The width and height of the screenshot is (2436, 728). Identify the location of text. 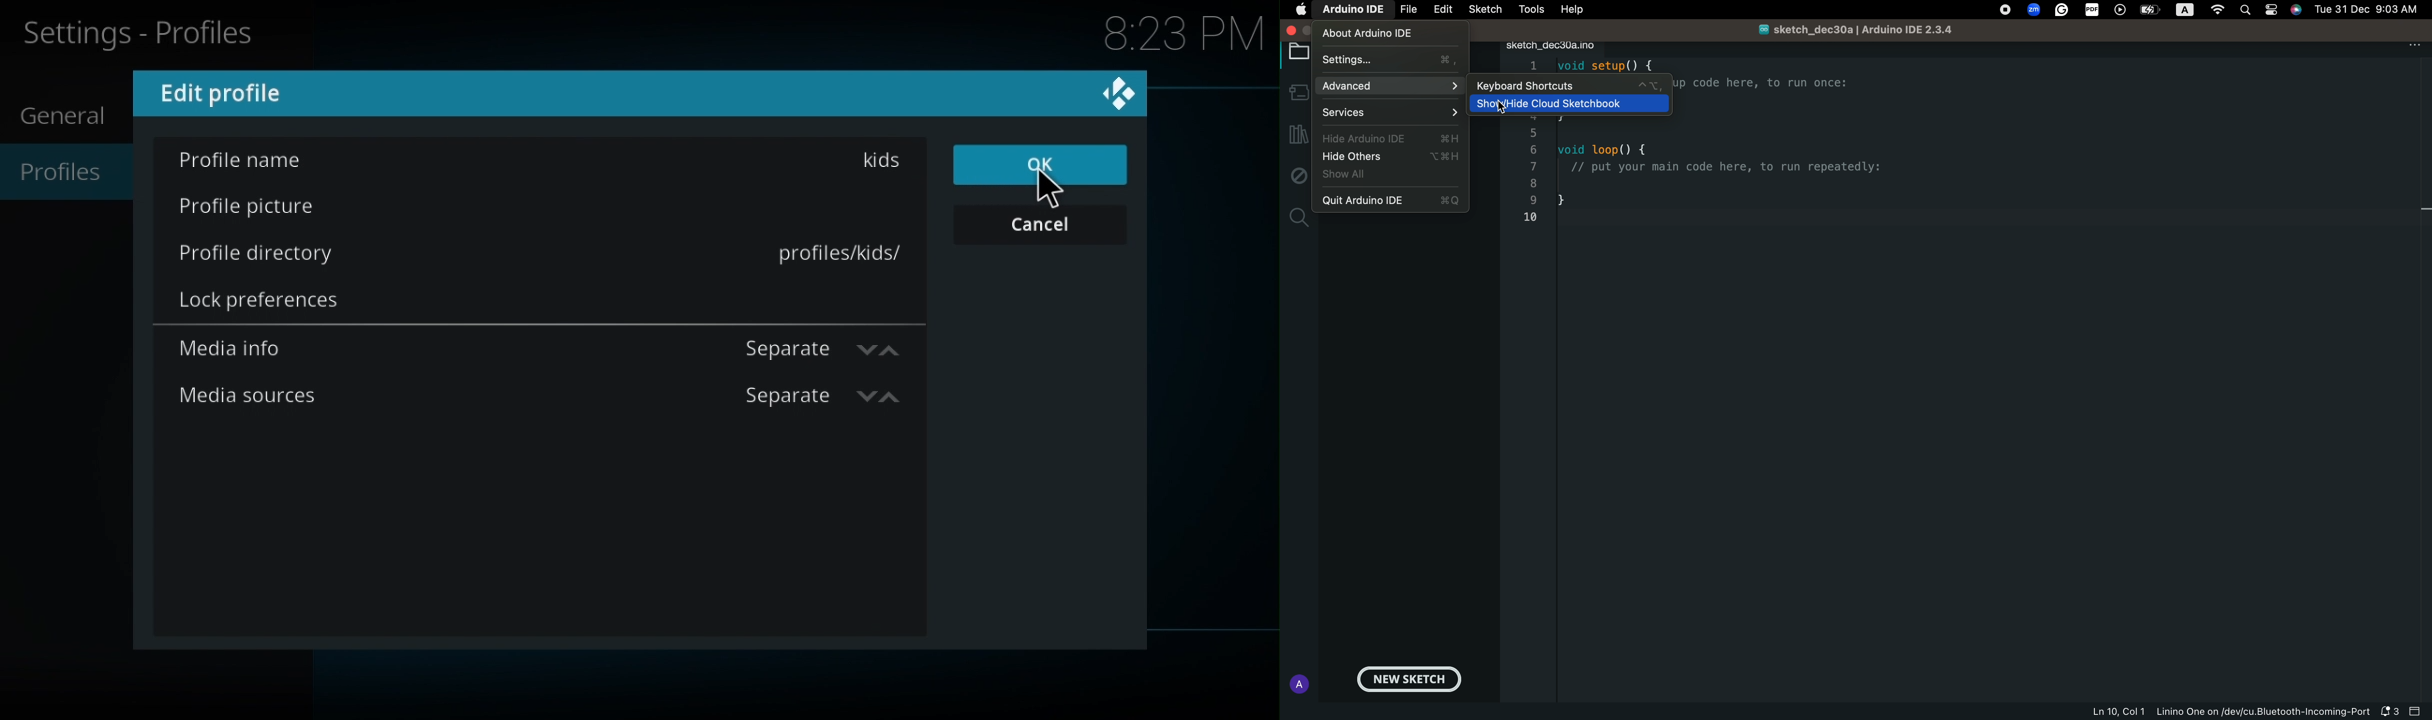
(823, 250).